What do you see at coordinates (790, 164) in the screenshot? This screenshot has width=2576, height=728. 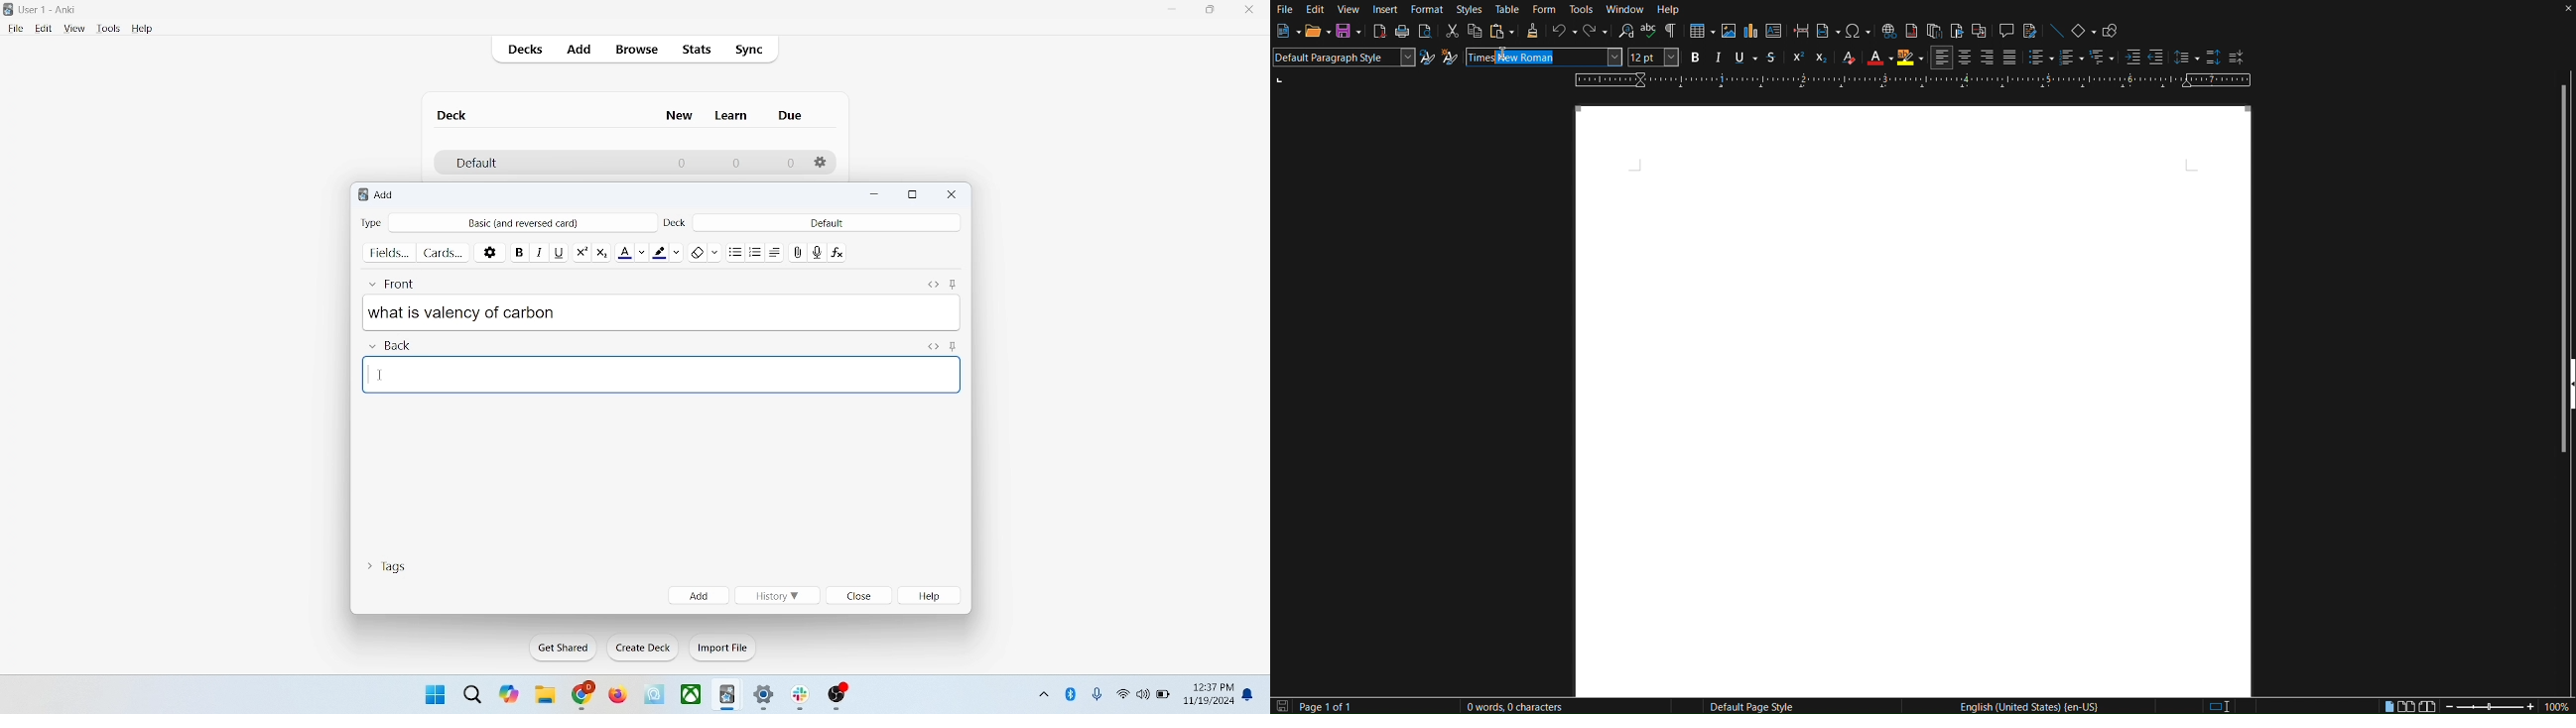 I see `0` at bounding box center [790, 164].